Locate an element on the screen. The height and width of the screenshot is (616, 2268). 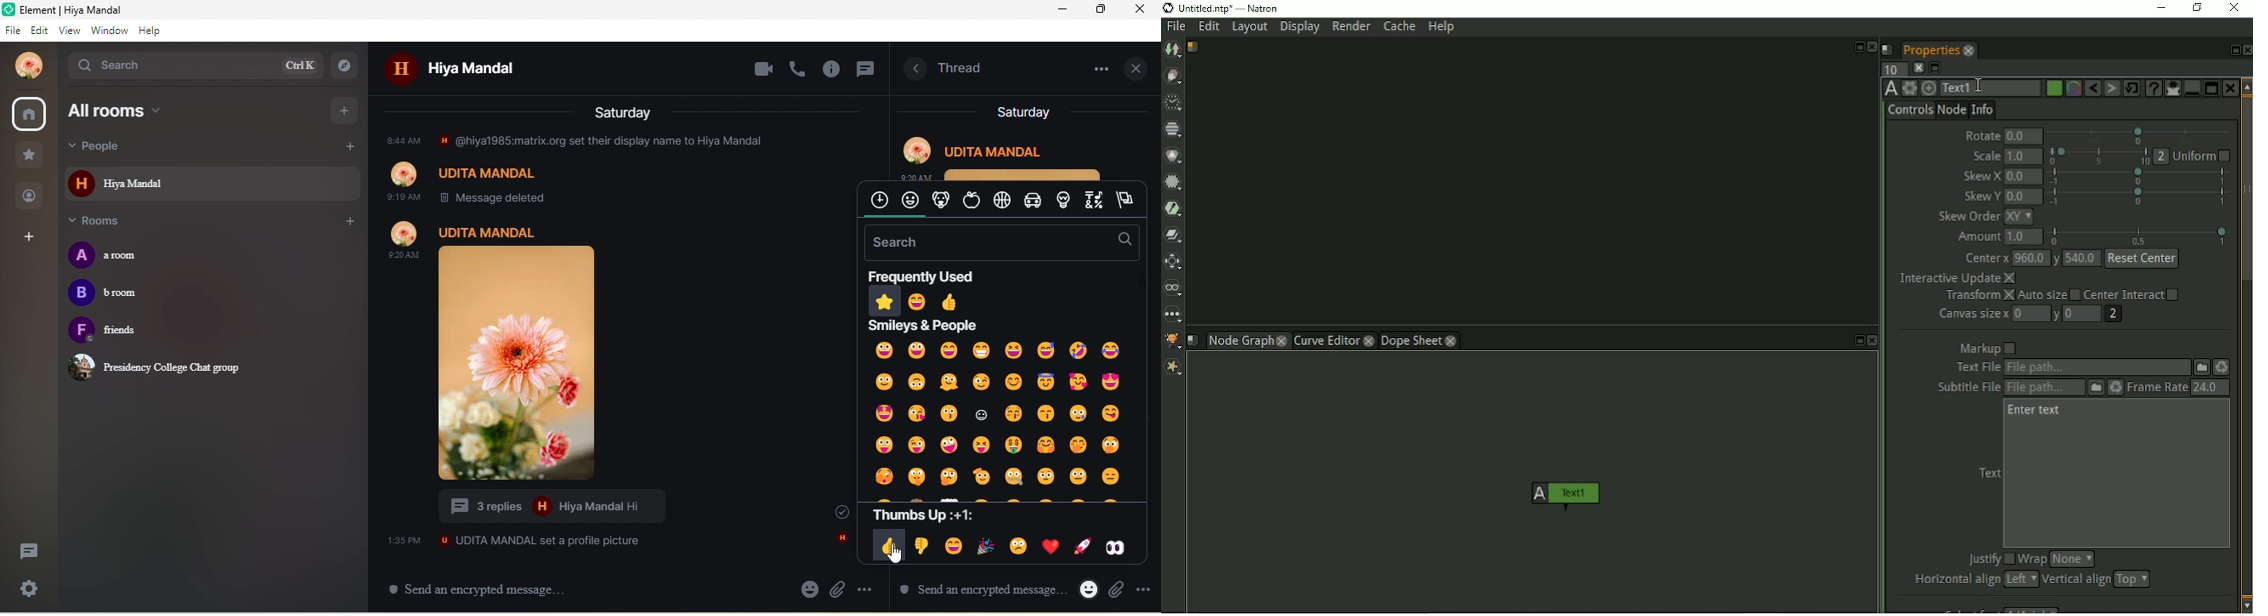
thread is located at coordinates (962, 66).